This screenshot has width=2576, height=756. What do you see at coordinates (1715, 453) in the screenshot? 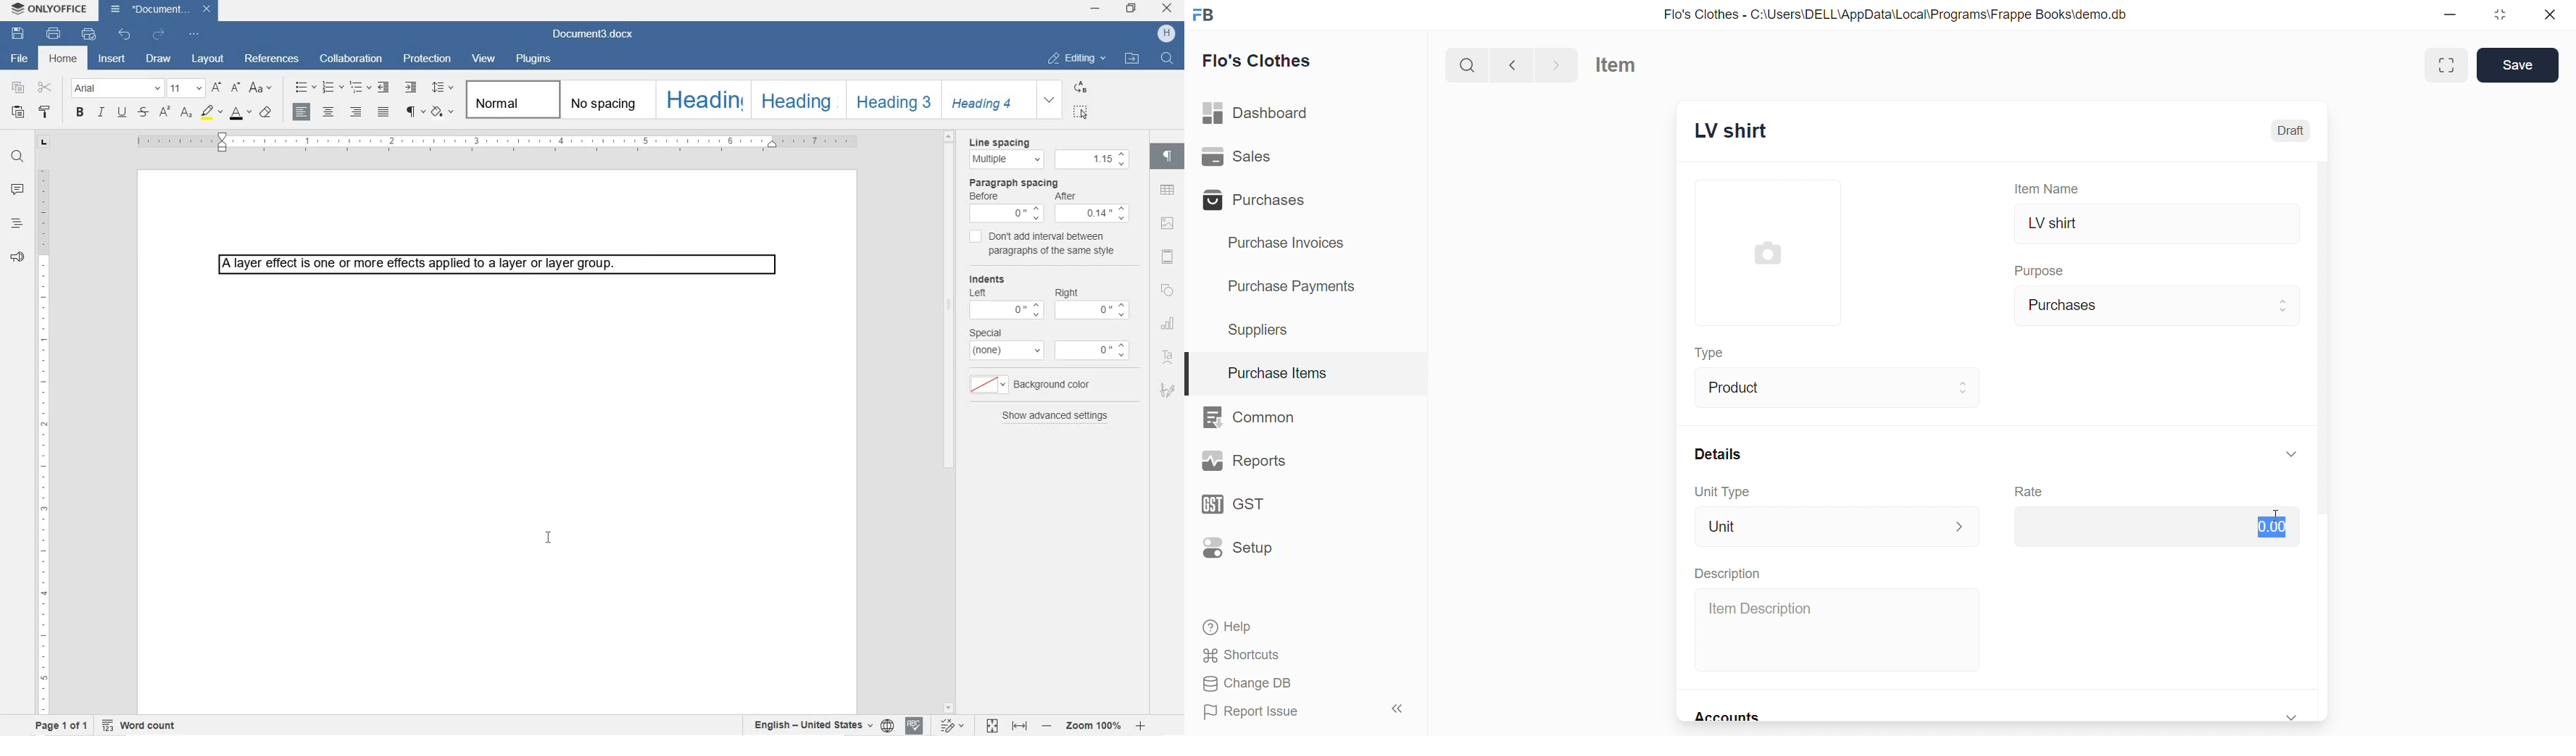
I see `Details` at bounding box center [1715, 453].